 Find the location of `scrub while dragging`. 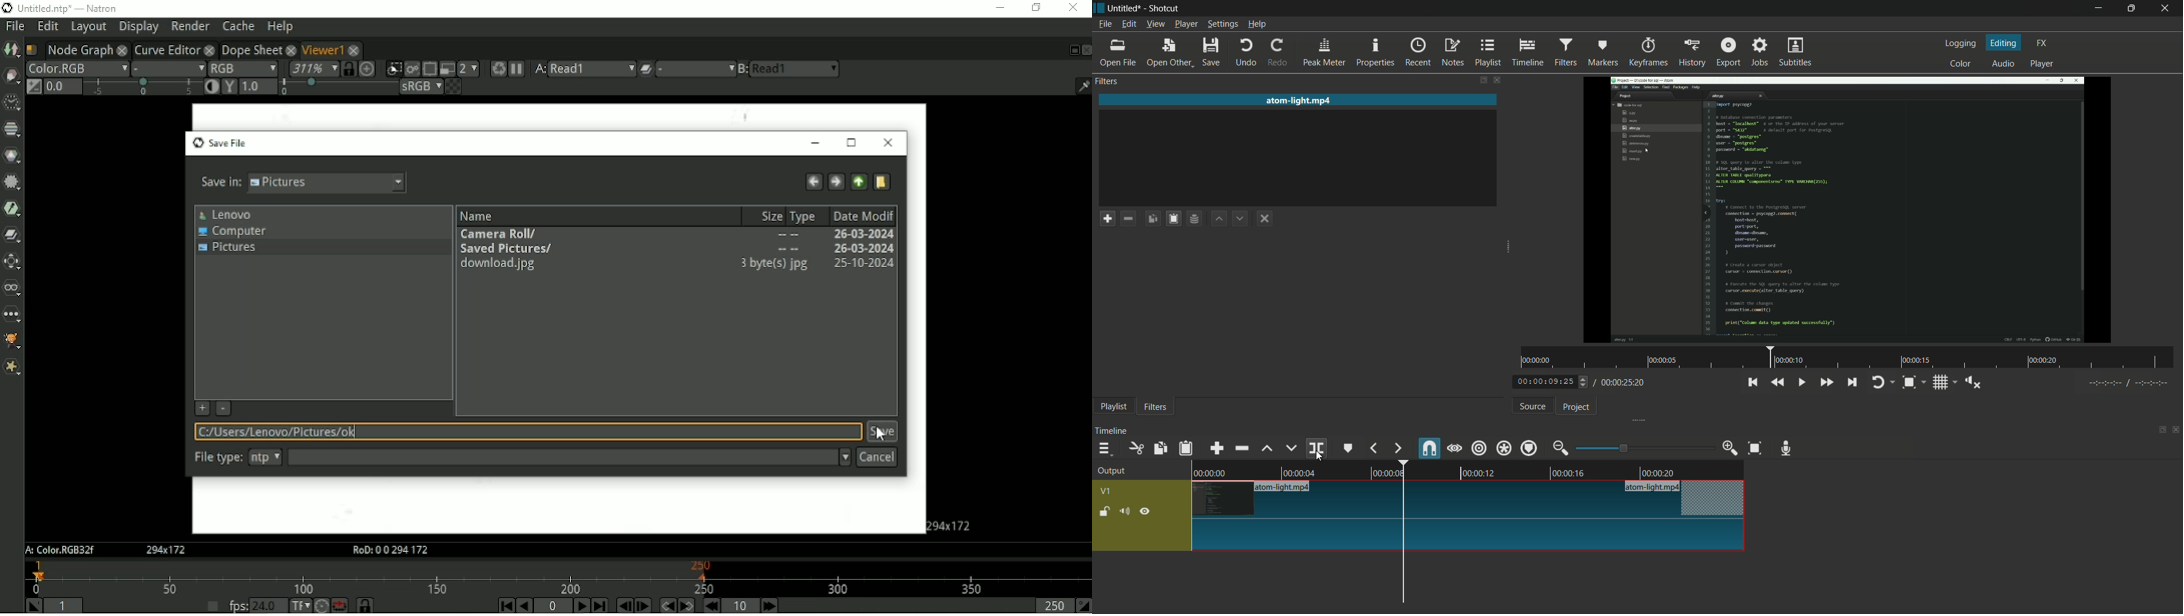

scrub while dragging is located at coordinates (1455, 448).